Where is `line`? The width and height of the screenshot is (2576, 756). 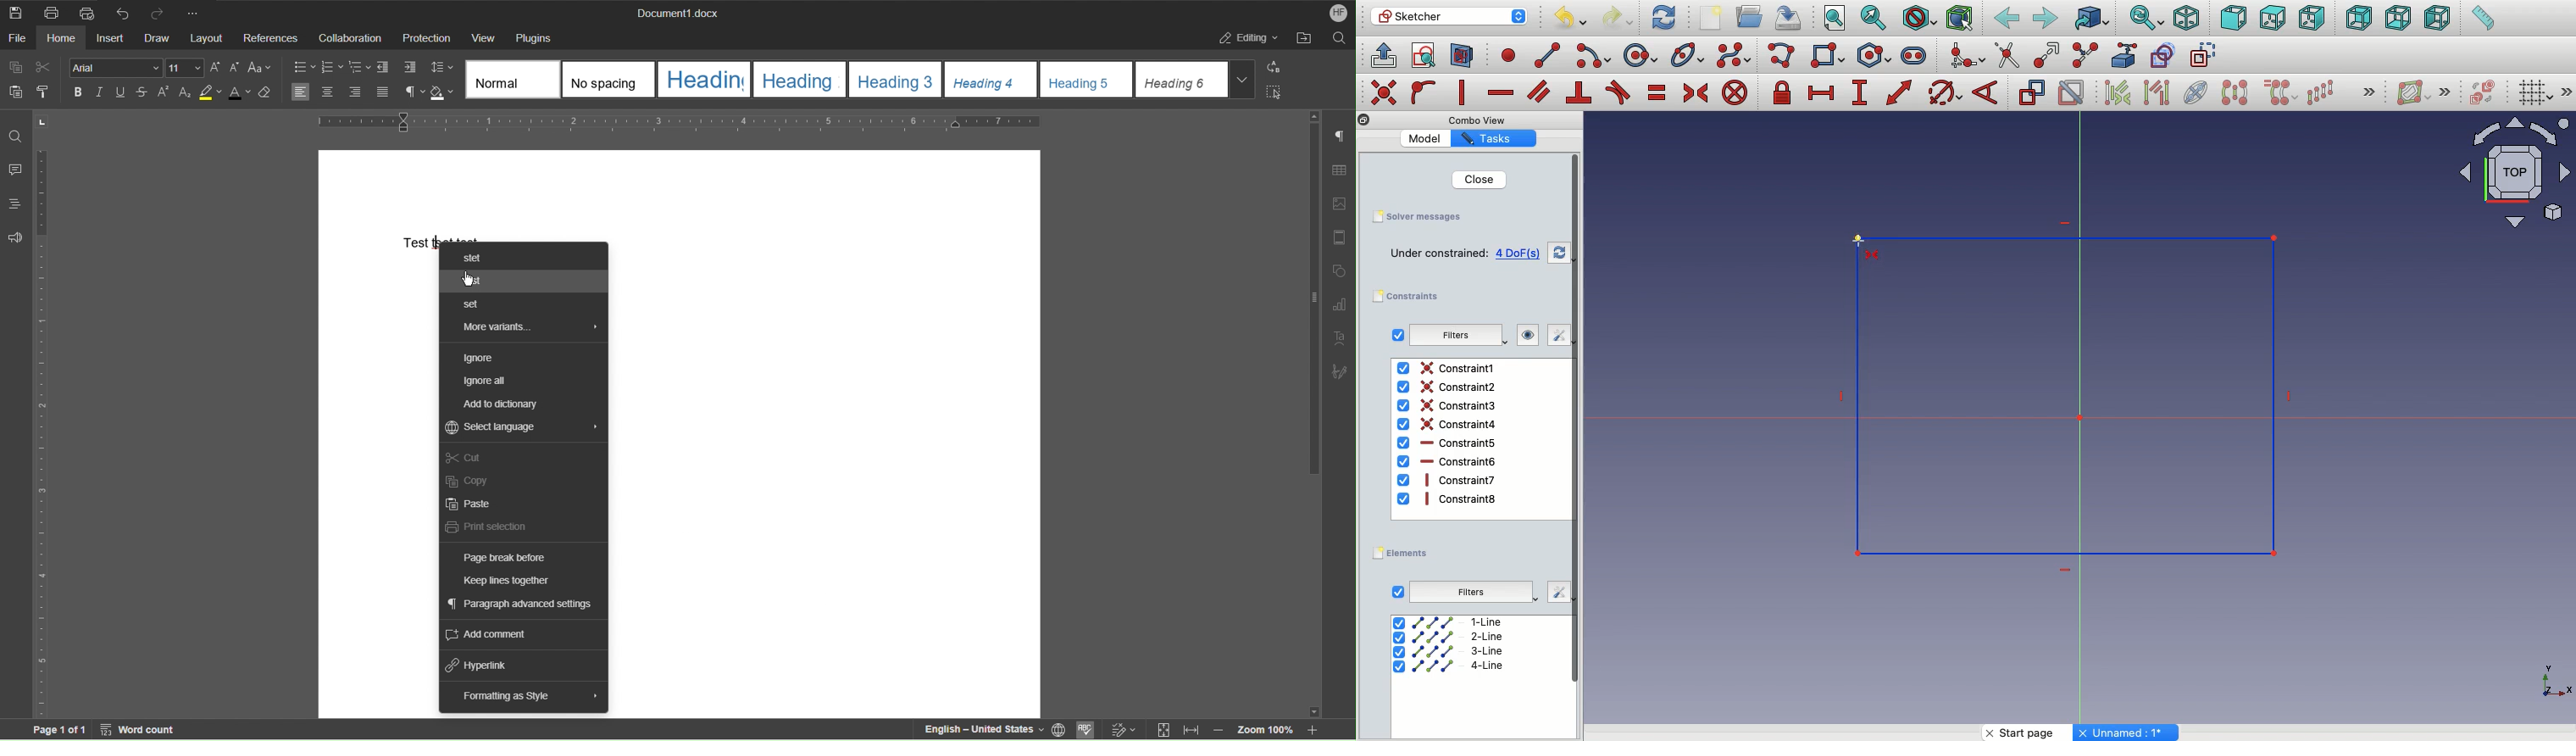
line is located at coordinates (1548, 55).